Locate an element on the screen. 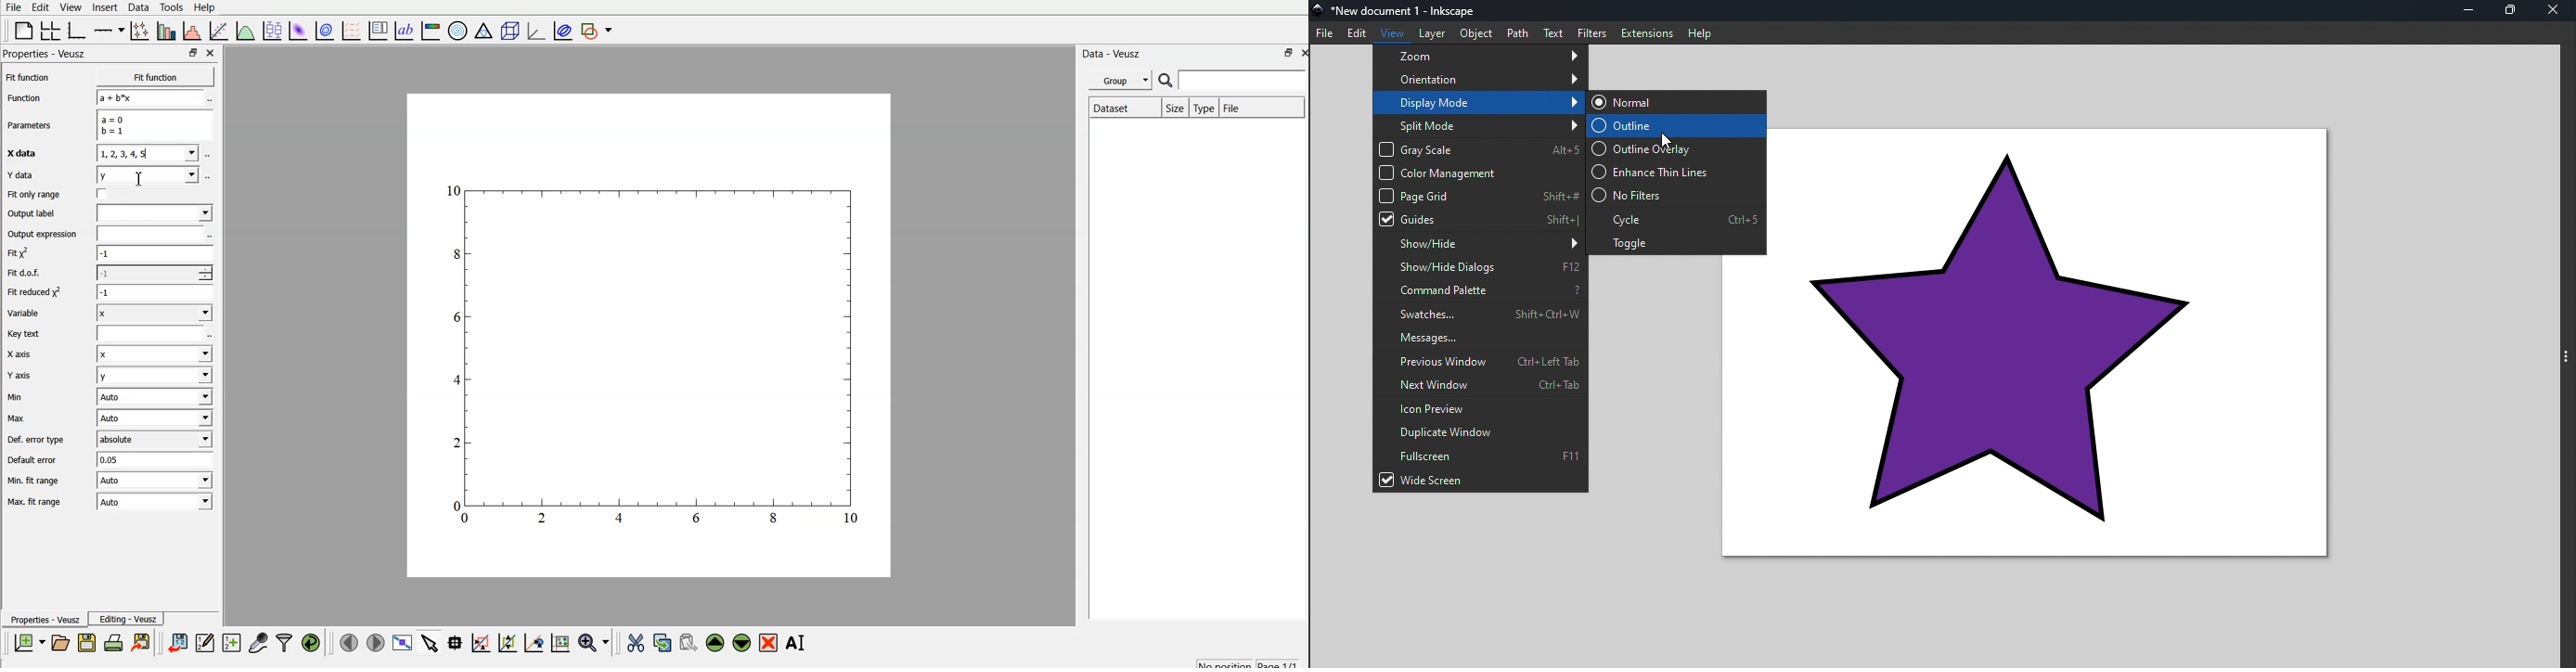 The height and width of the screenshot is (672, 2576). graph is located at coordinates (653, 357).